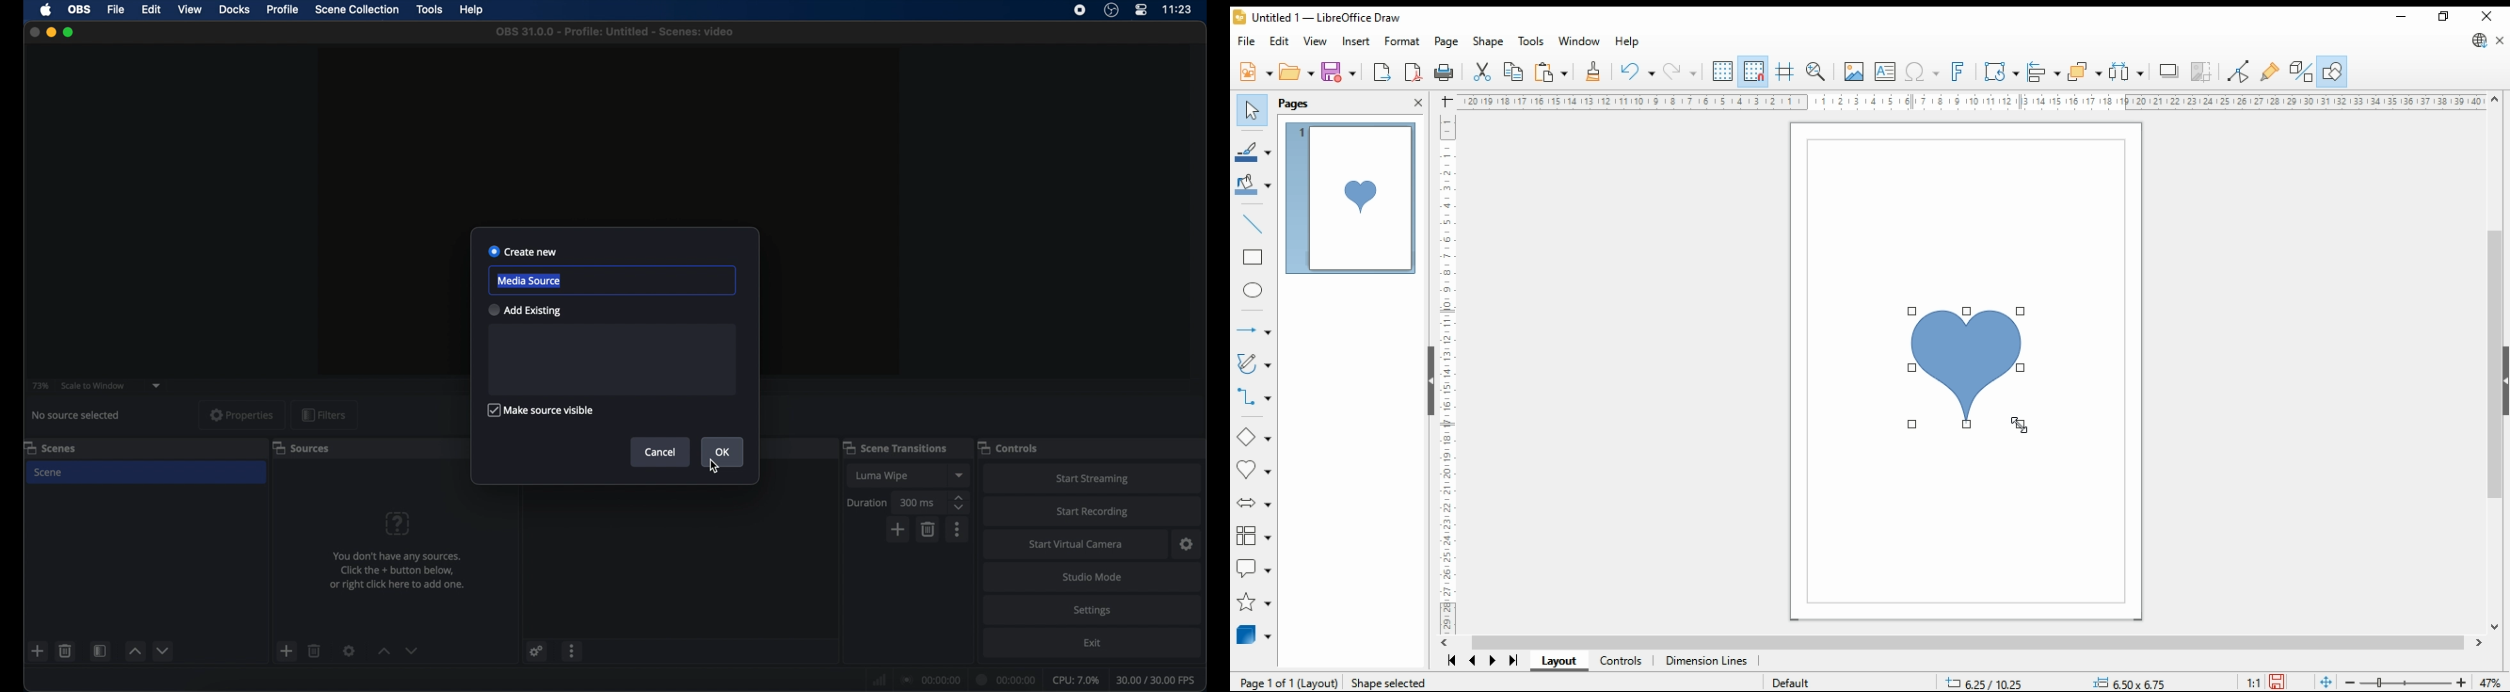  Describe the element at coordinates (2486, 16) in the screenshot. I see `close window` at that location.